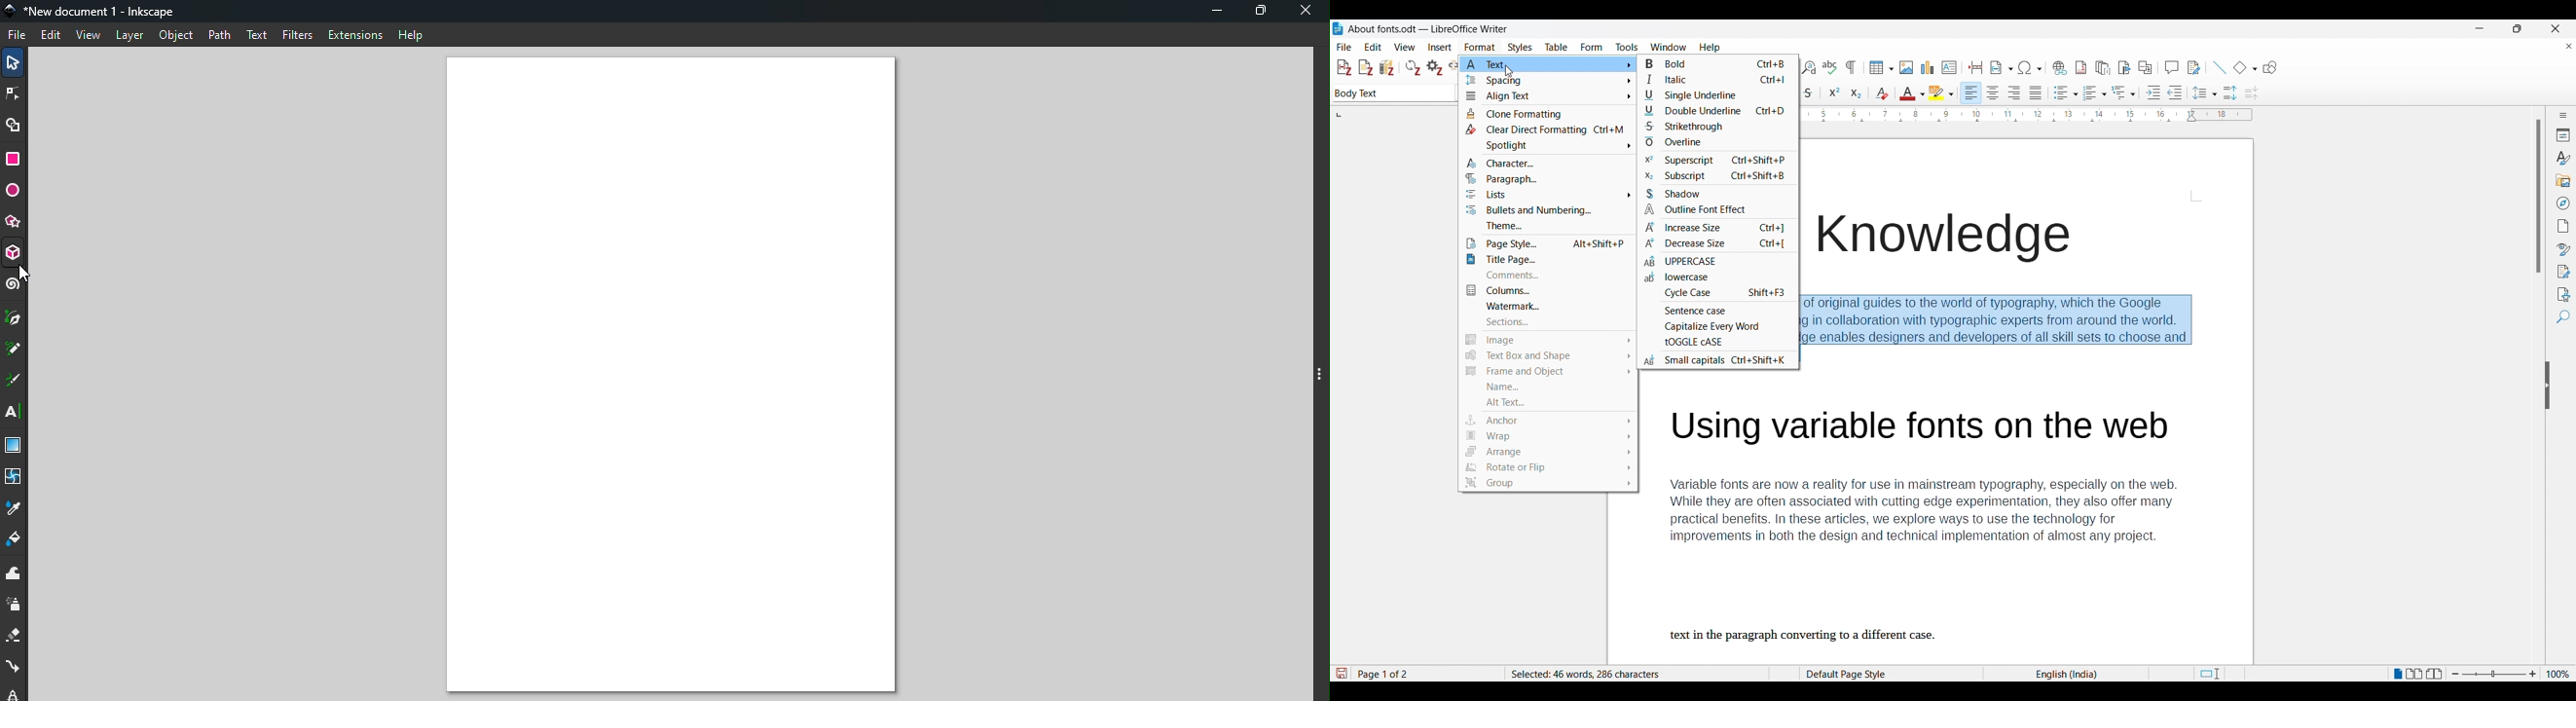 This screenshot has width=2576, height=728. I want to click on Minimize, so click(1217, 12).